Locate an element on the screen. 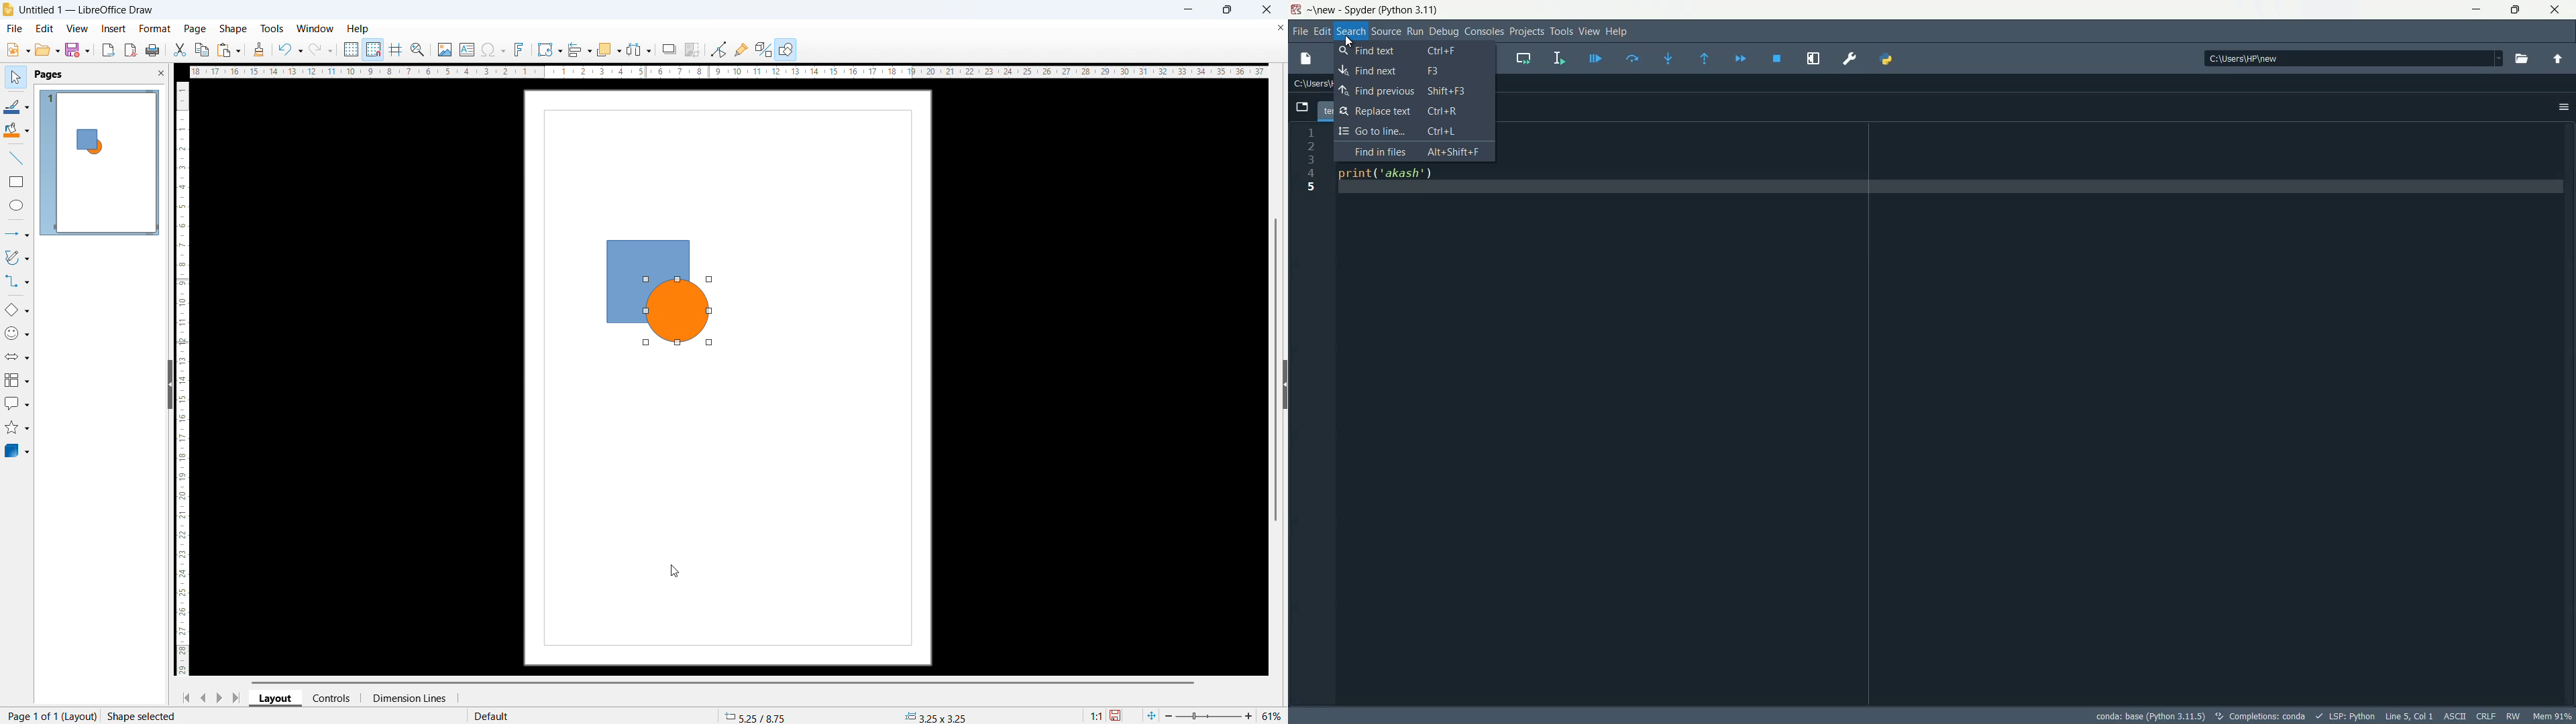  Line 5, Col 1 is located at coordinates (2408, 716).